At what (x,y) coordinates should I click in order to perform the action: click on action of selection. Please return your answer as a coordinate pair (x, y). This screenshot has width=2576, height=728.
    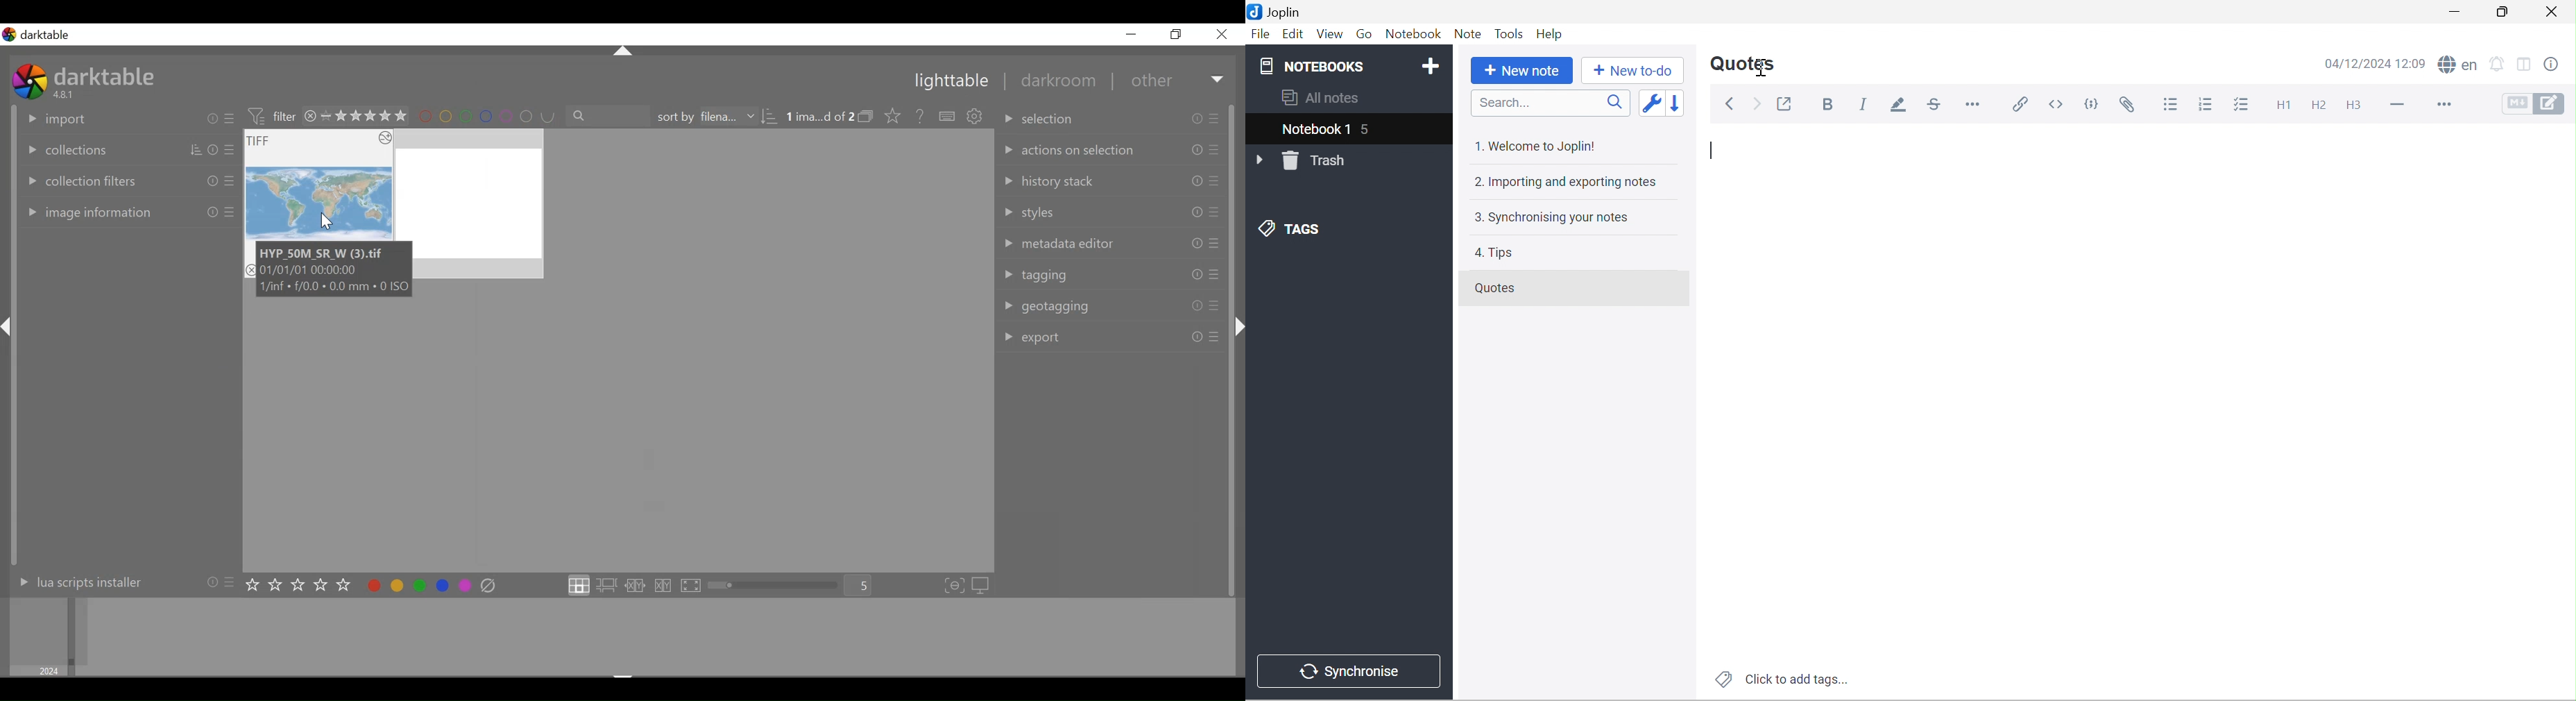
    Looking at the image, I should click on (1109, 149).